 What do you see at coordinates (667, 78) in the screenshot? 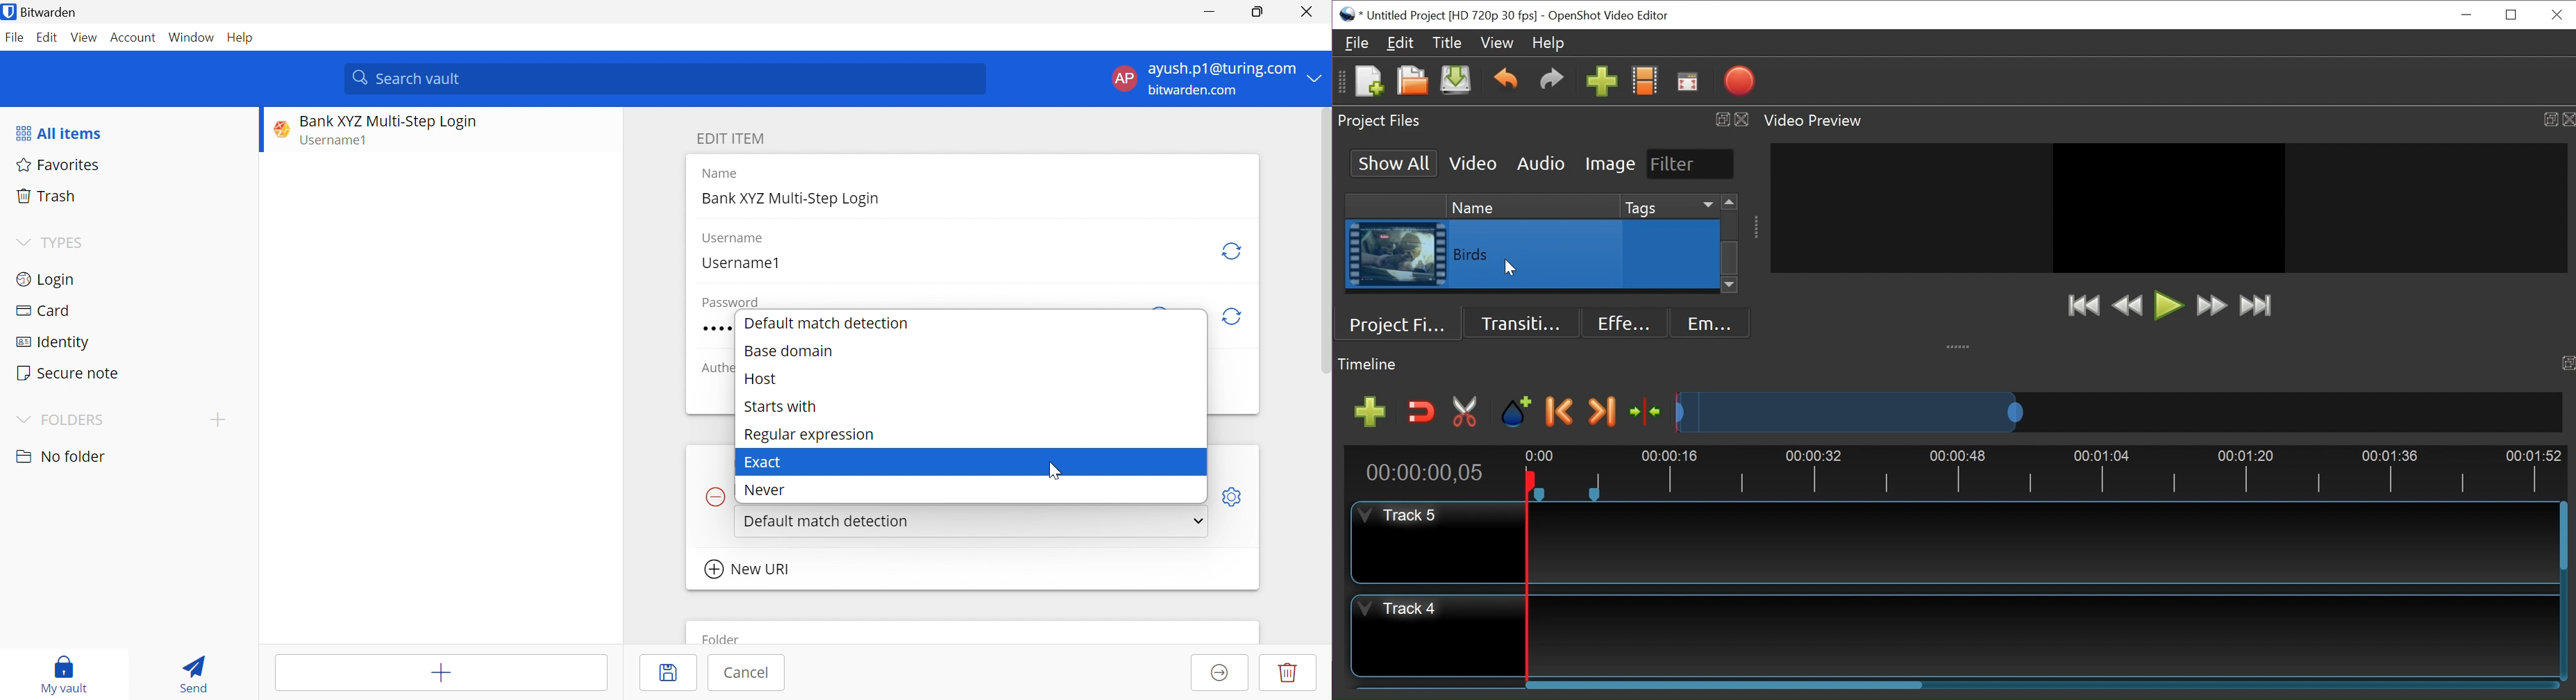
I see `Search vault` at bounding box center [667, 78].